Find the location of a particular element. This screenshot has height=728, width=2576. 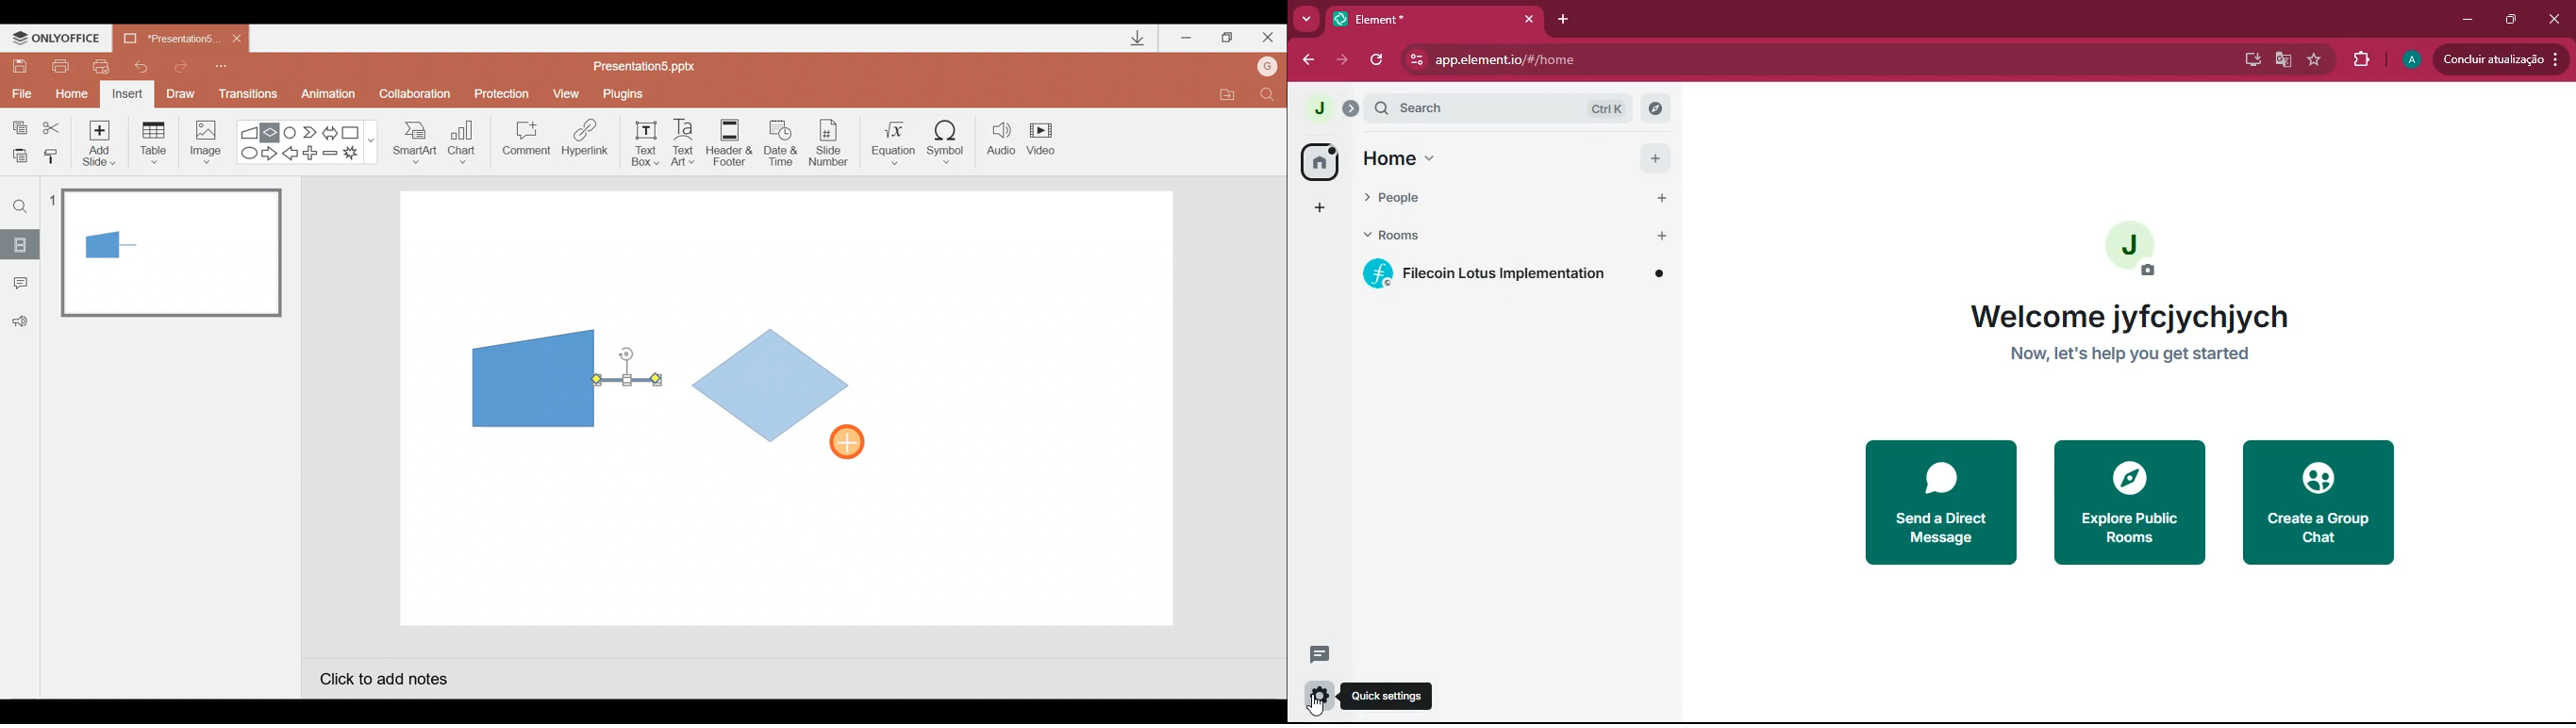

Maximize is located at coordinates (1227, 38).